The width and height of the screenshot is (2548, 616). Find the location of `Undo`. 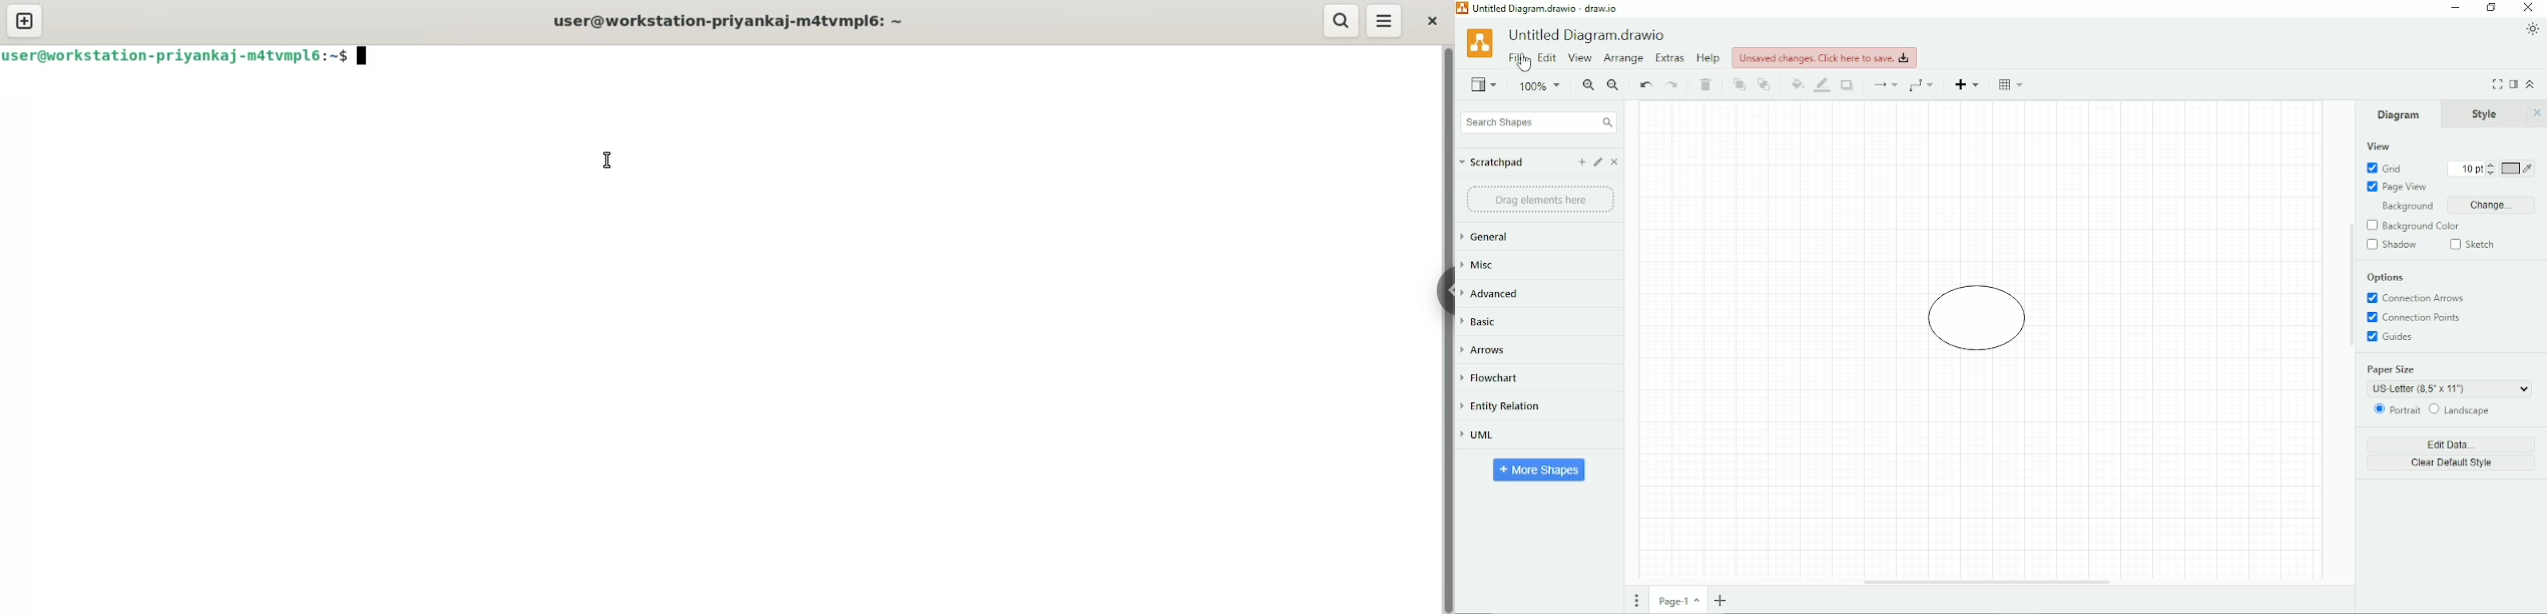

Undo is located at coordinates (1646, 84).